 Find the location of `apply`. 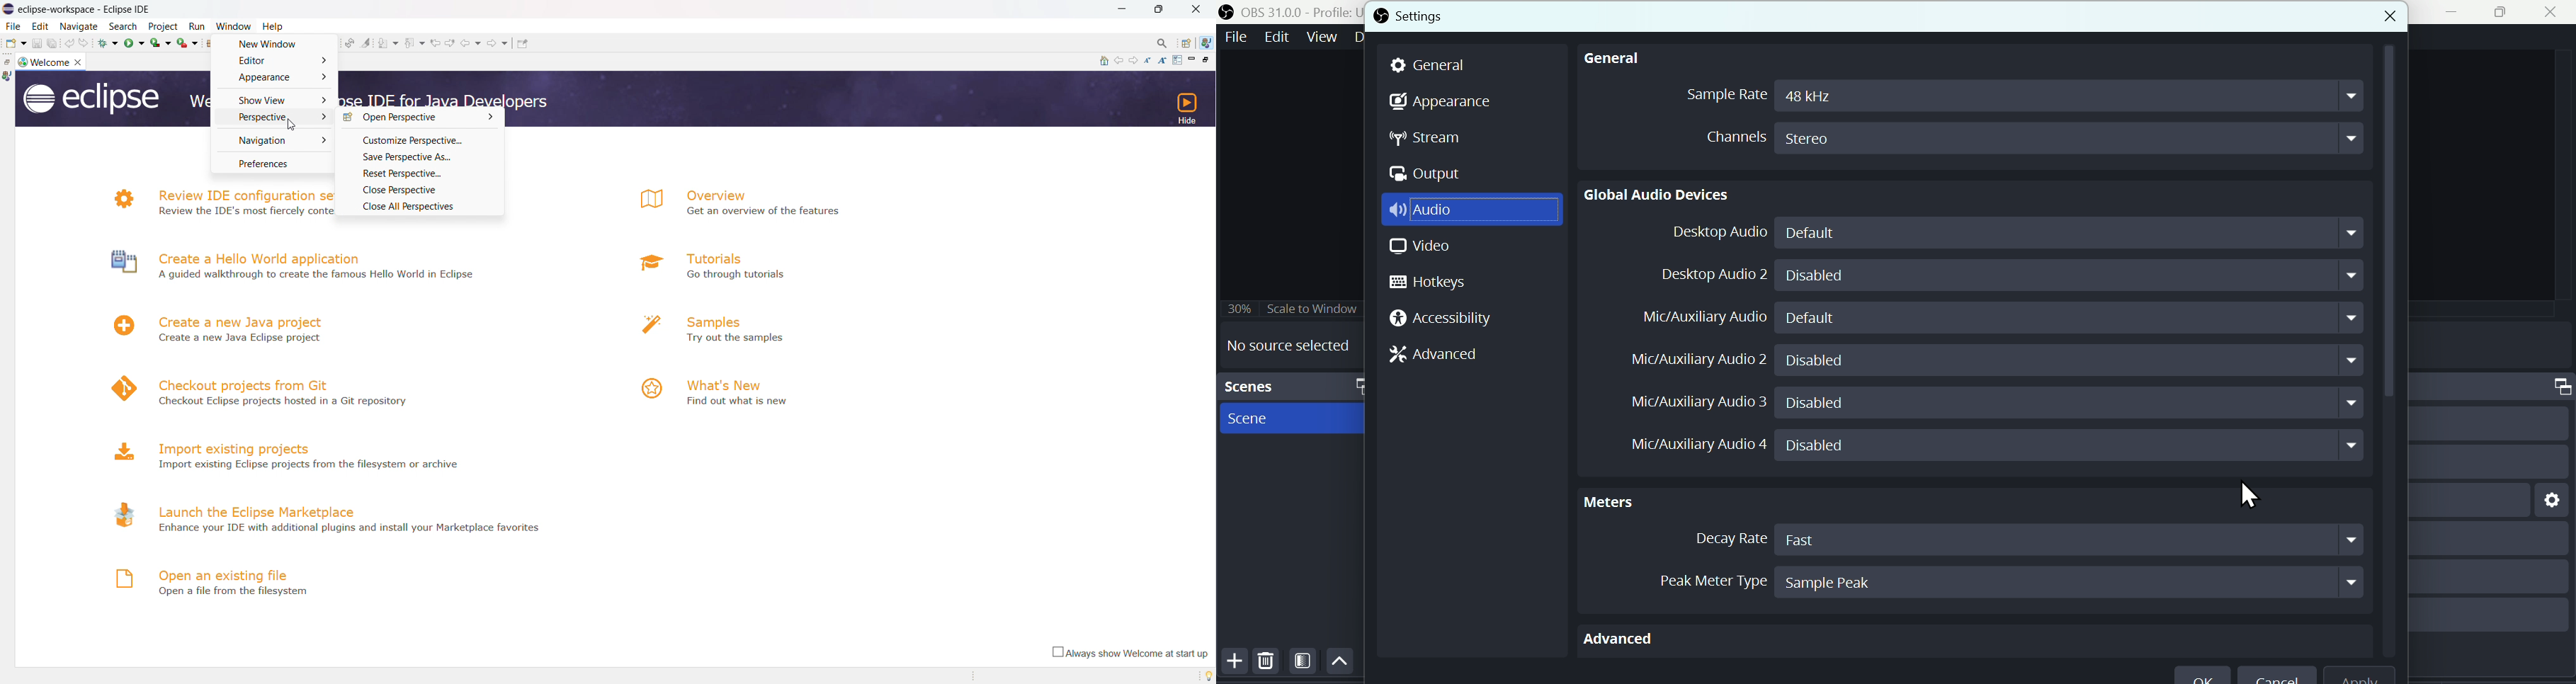

apply is located at coordinates (2364, 674).